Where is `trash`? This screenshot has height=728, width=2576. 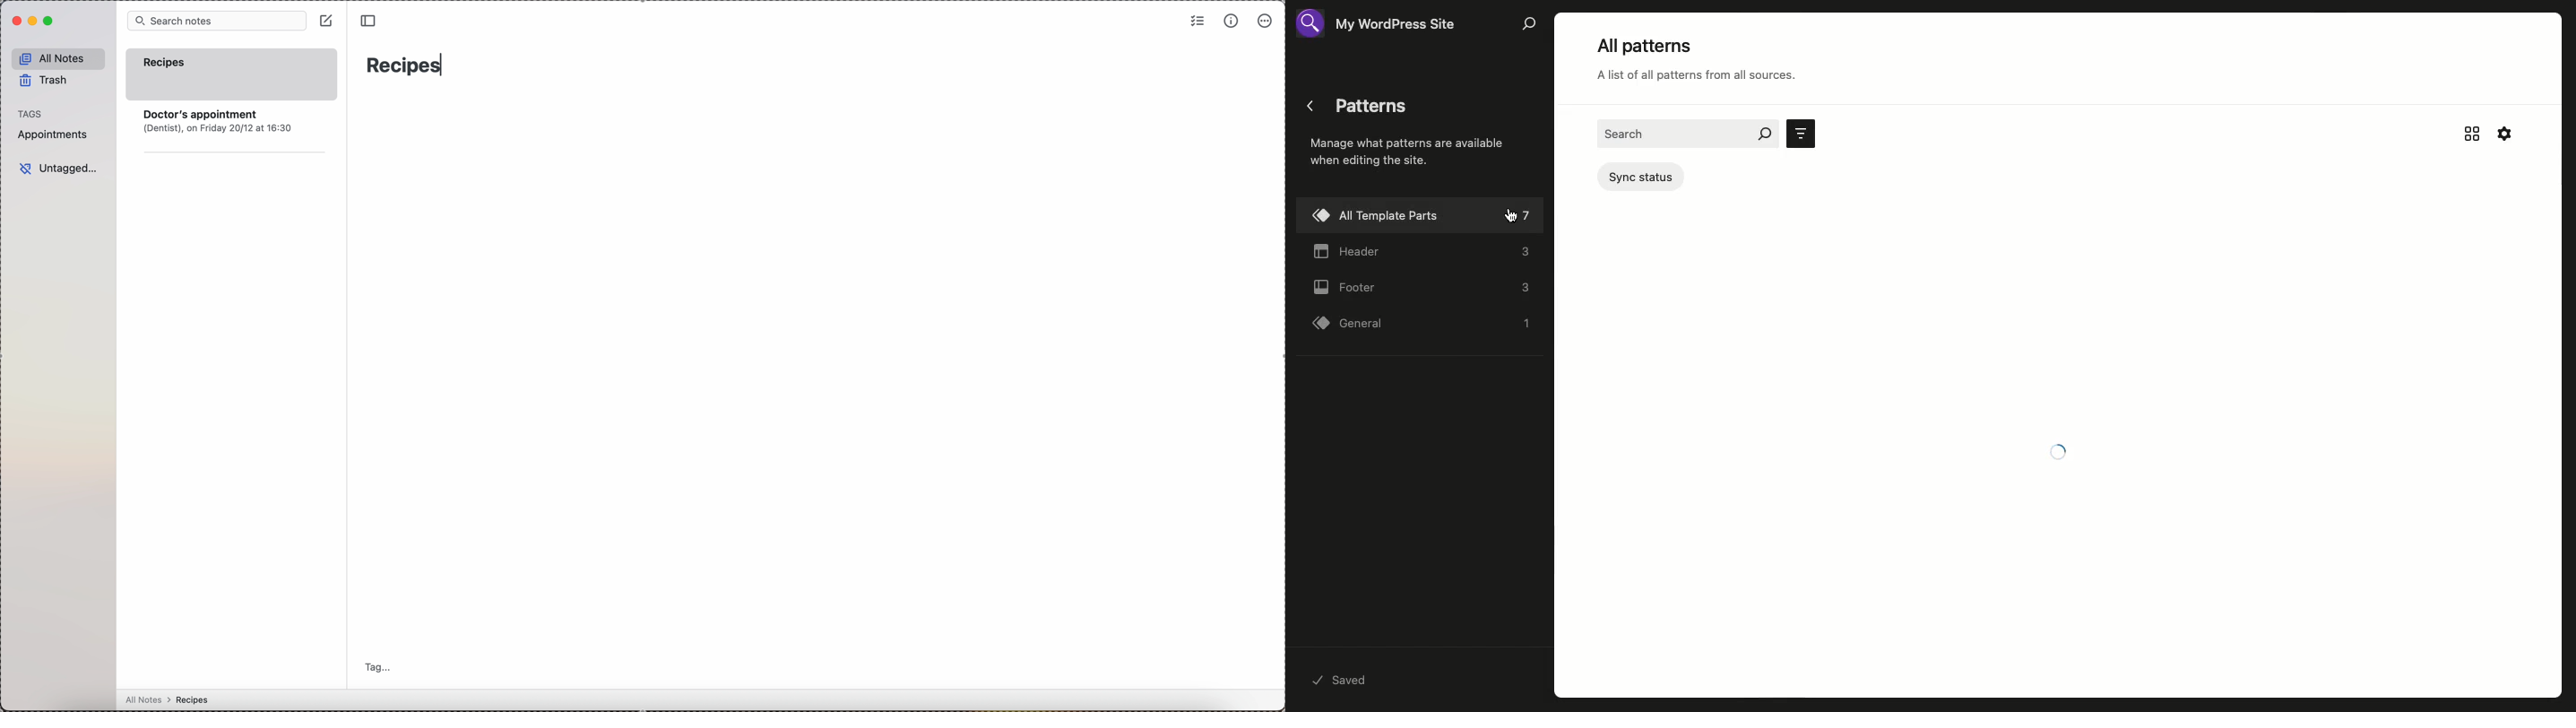
trash is located at coordinates (49, 79).